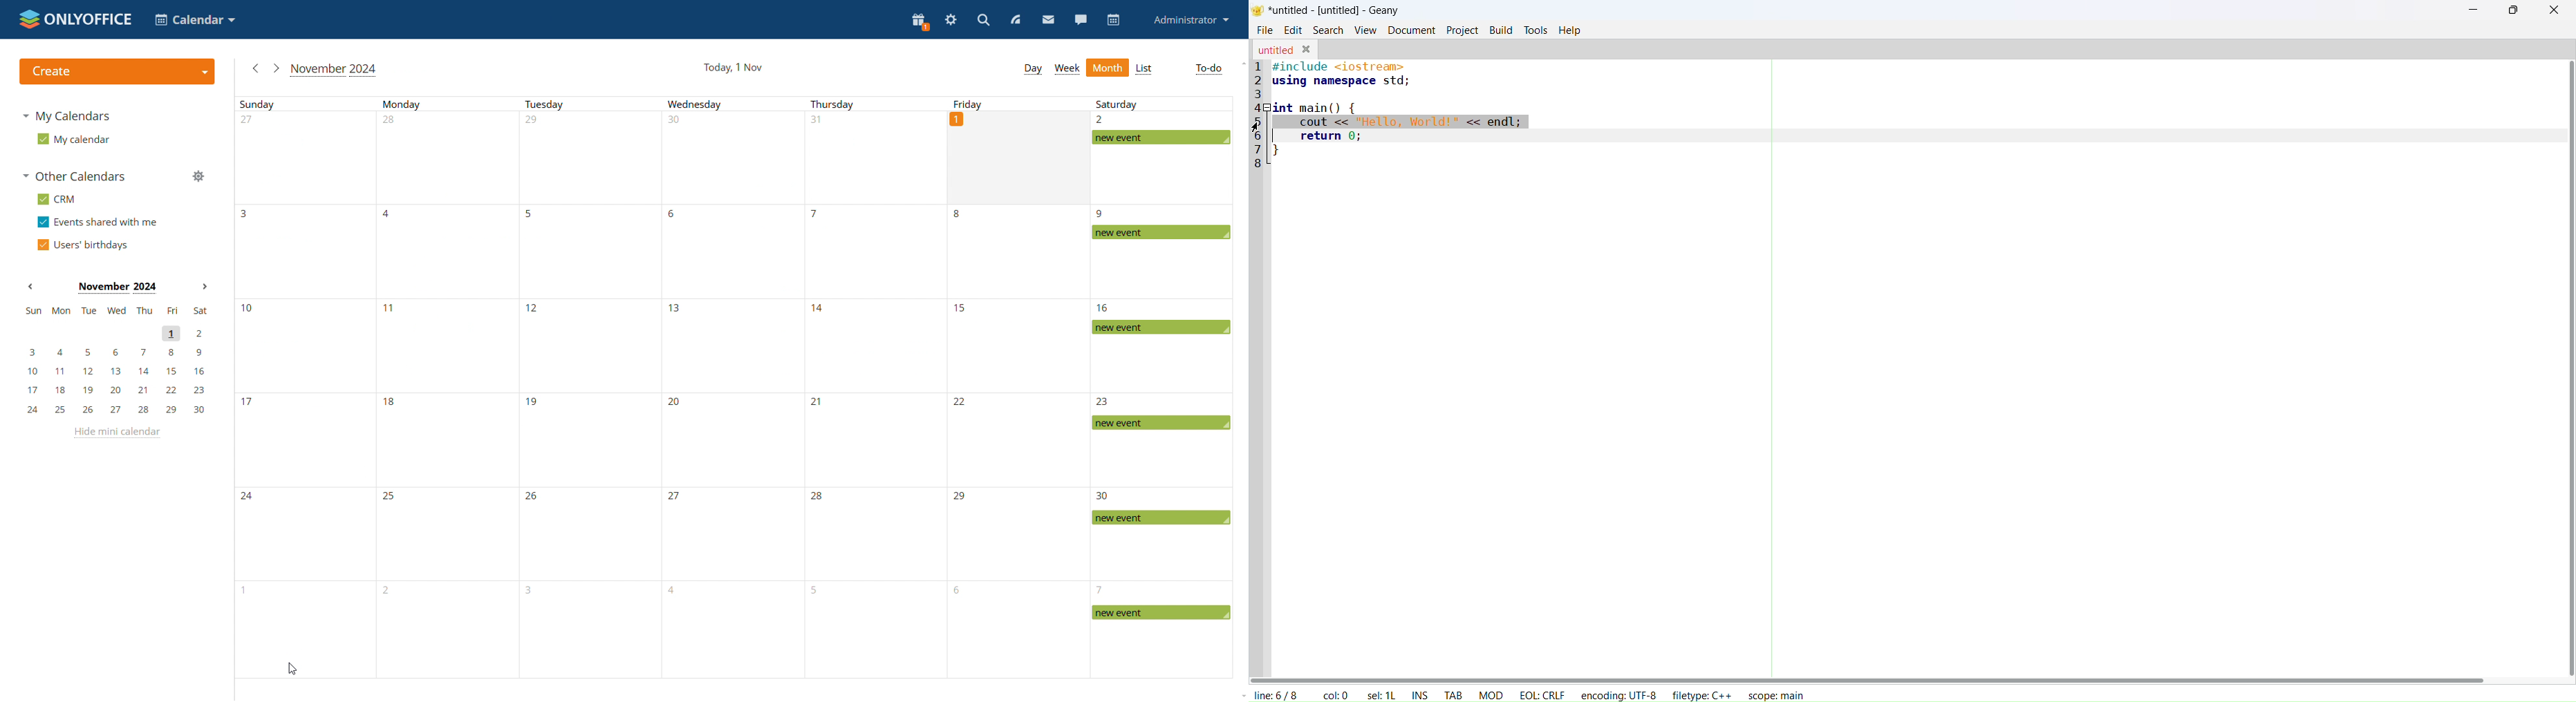 Image resolution: width=2576 pixels, height=728 pixels. What do you see at coordinates (920, 22) in the screenshot?
I see `present` at bounding box center [920, 22].